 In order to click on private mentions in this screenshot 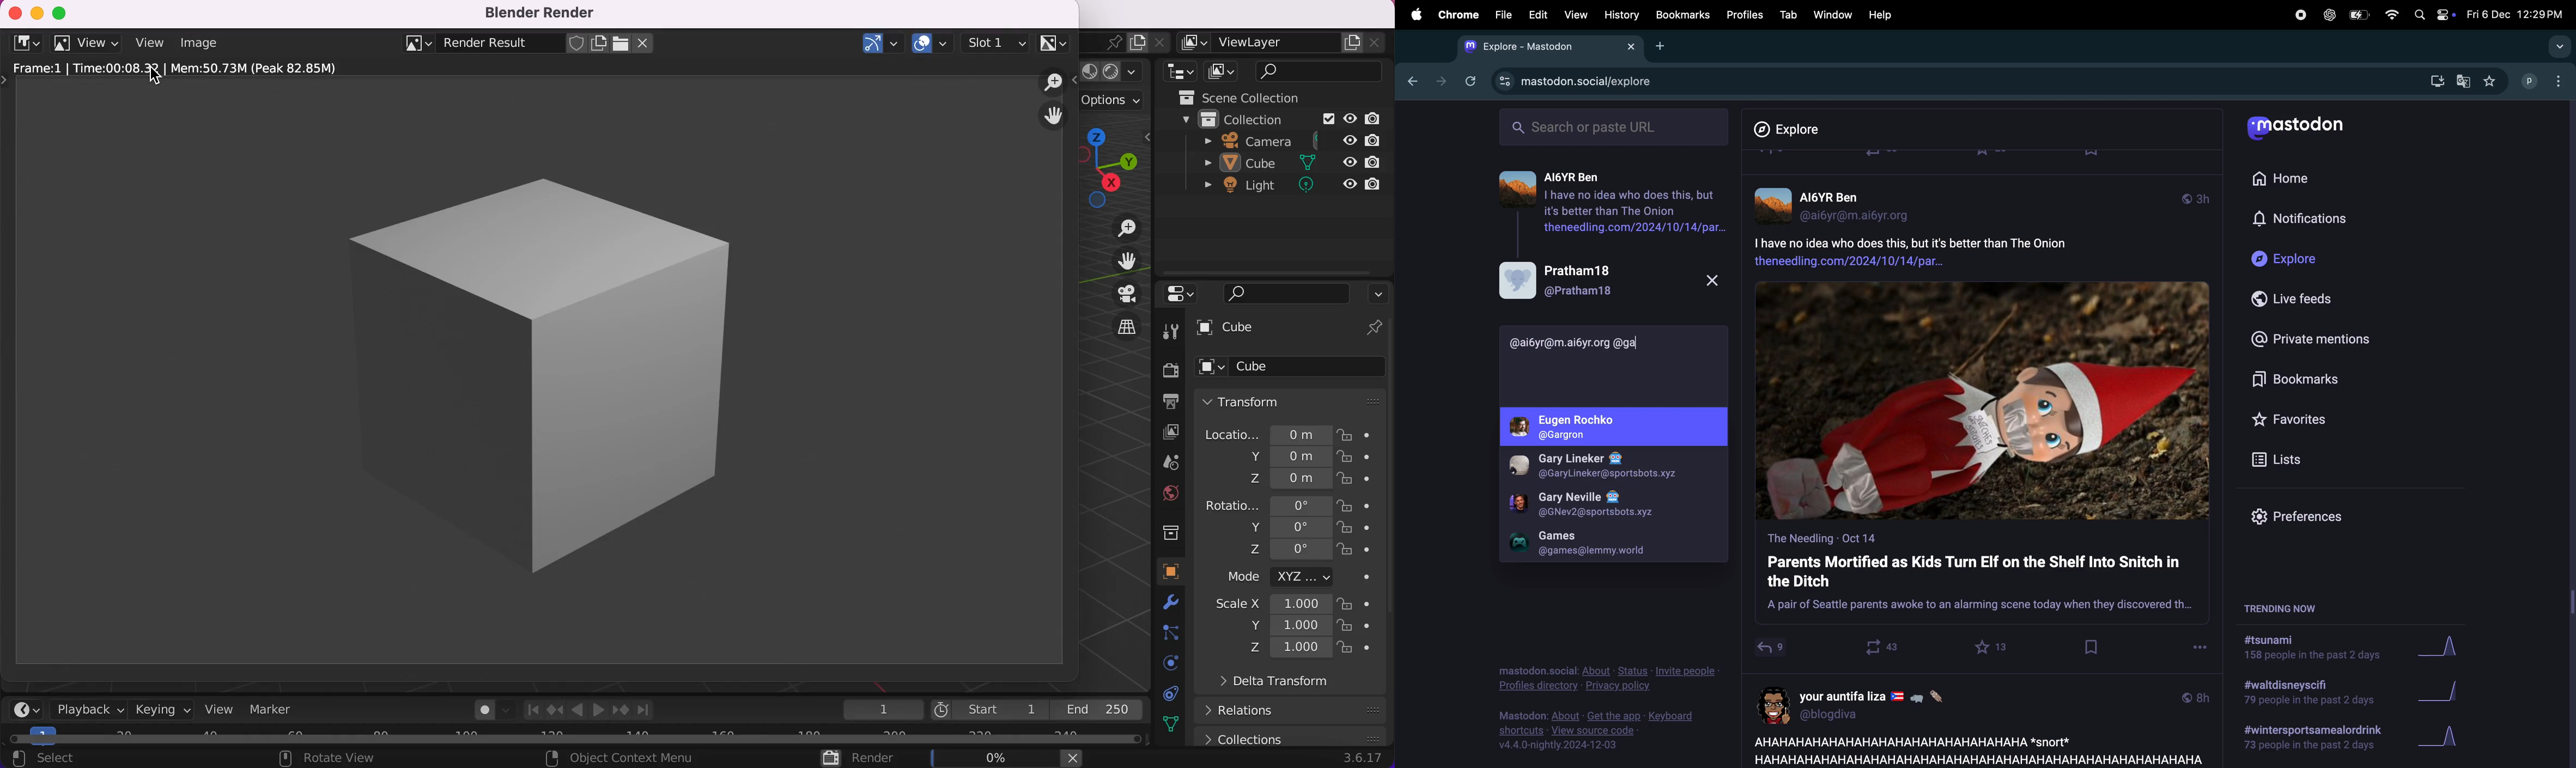, I will do `click(2309, 338)`.